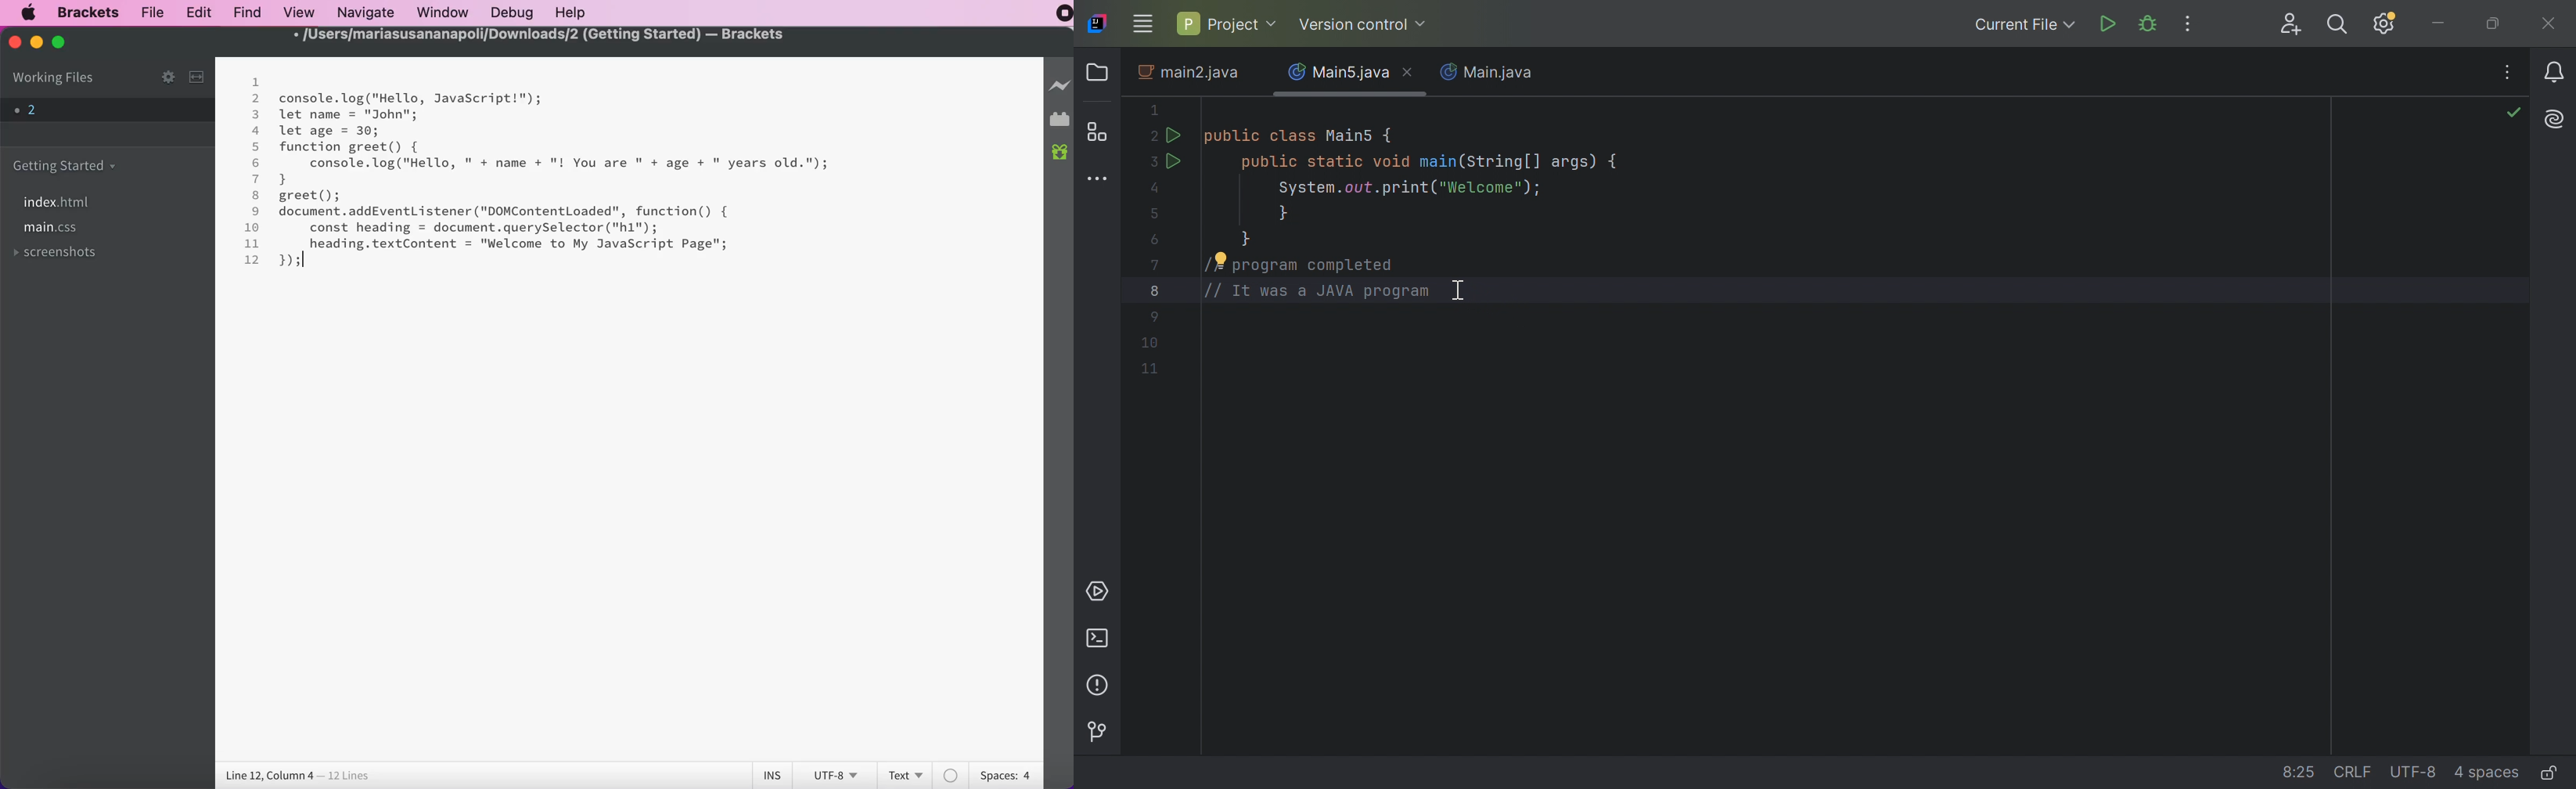 The image size is (2576, 812). I want to click on 2, so click(257, 99).